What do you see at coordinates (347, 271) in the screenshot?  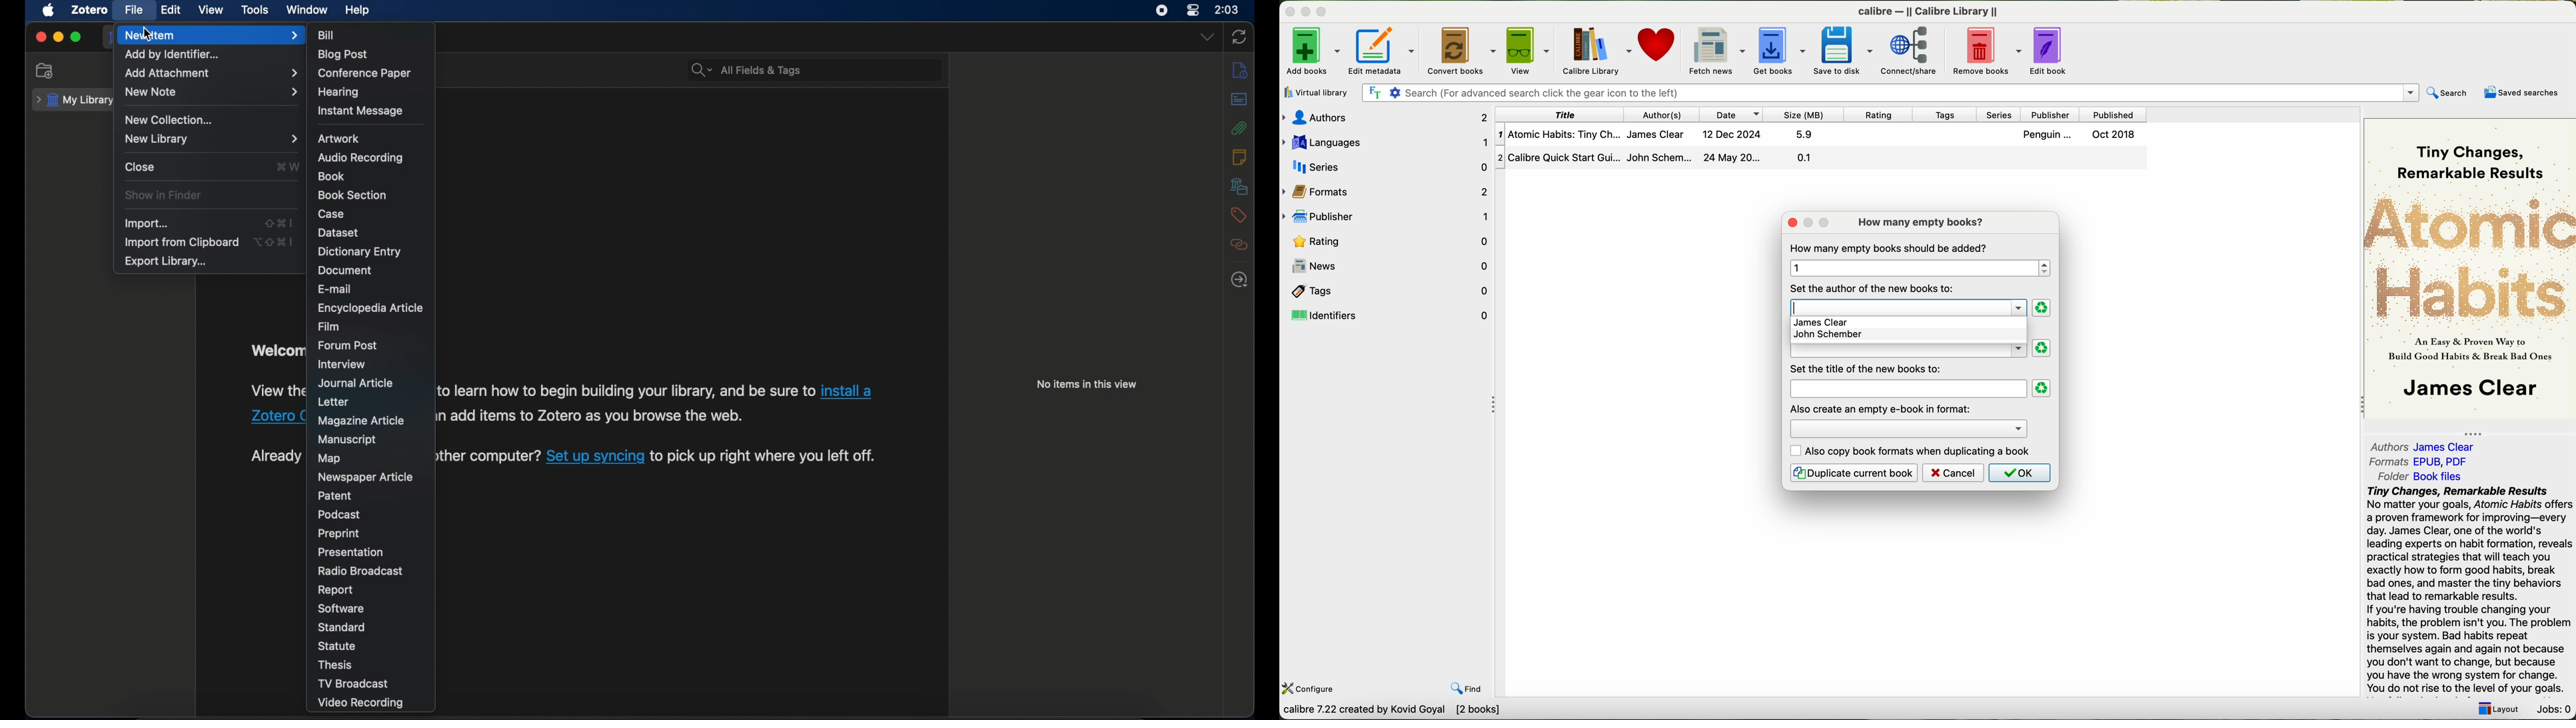 I see `document` at bounding box center [347, 271].